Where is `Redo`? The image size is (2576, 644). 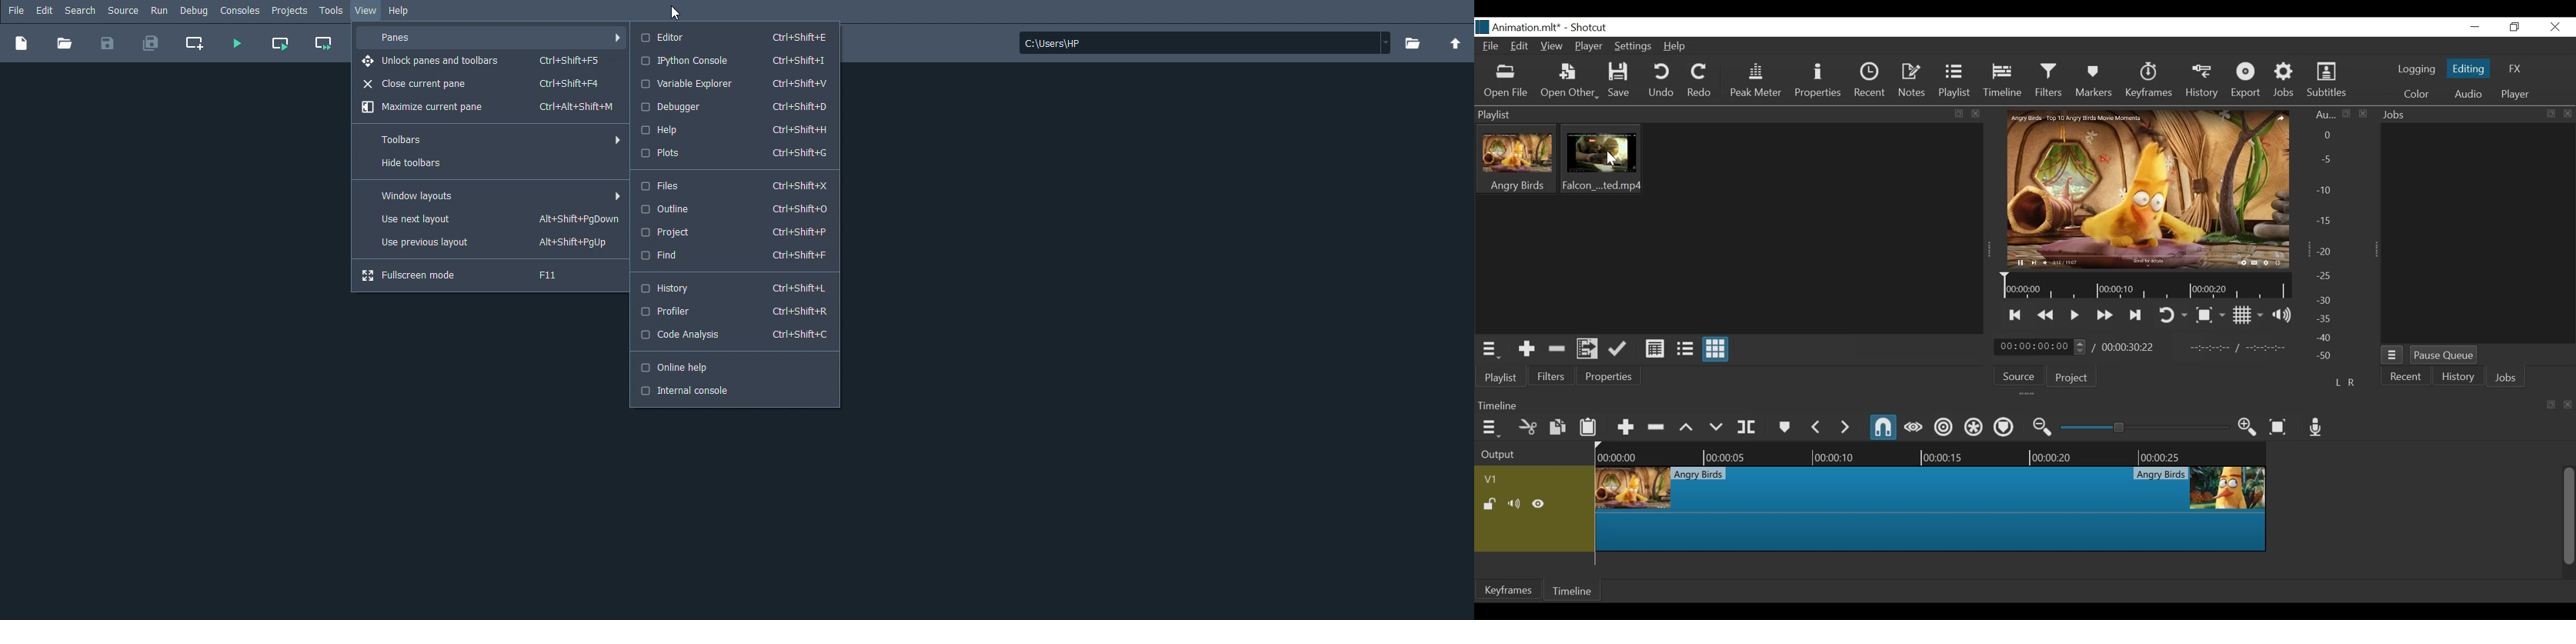 Redo is located at coordinates (1701, 82).